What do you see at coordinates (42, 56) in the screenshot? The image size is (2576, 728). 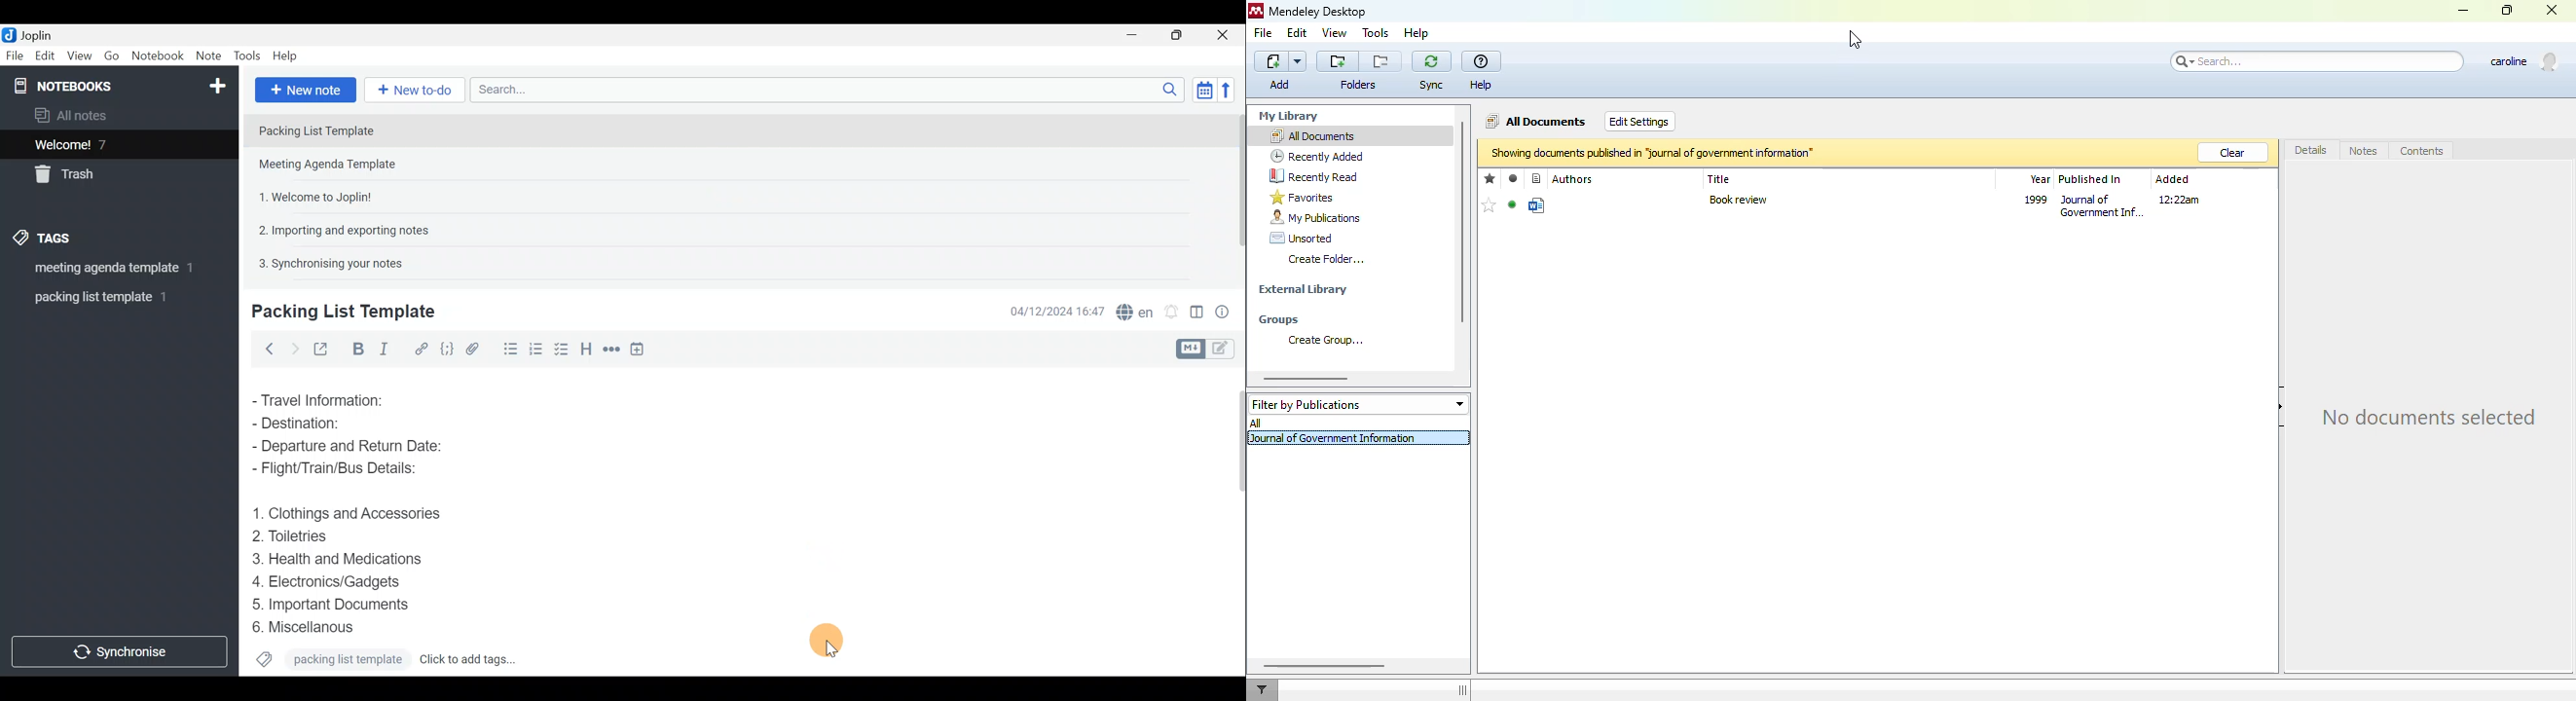 I see `Edit` at bounding box center [42, 56].